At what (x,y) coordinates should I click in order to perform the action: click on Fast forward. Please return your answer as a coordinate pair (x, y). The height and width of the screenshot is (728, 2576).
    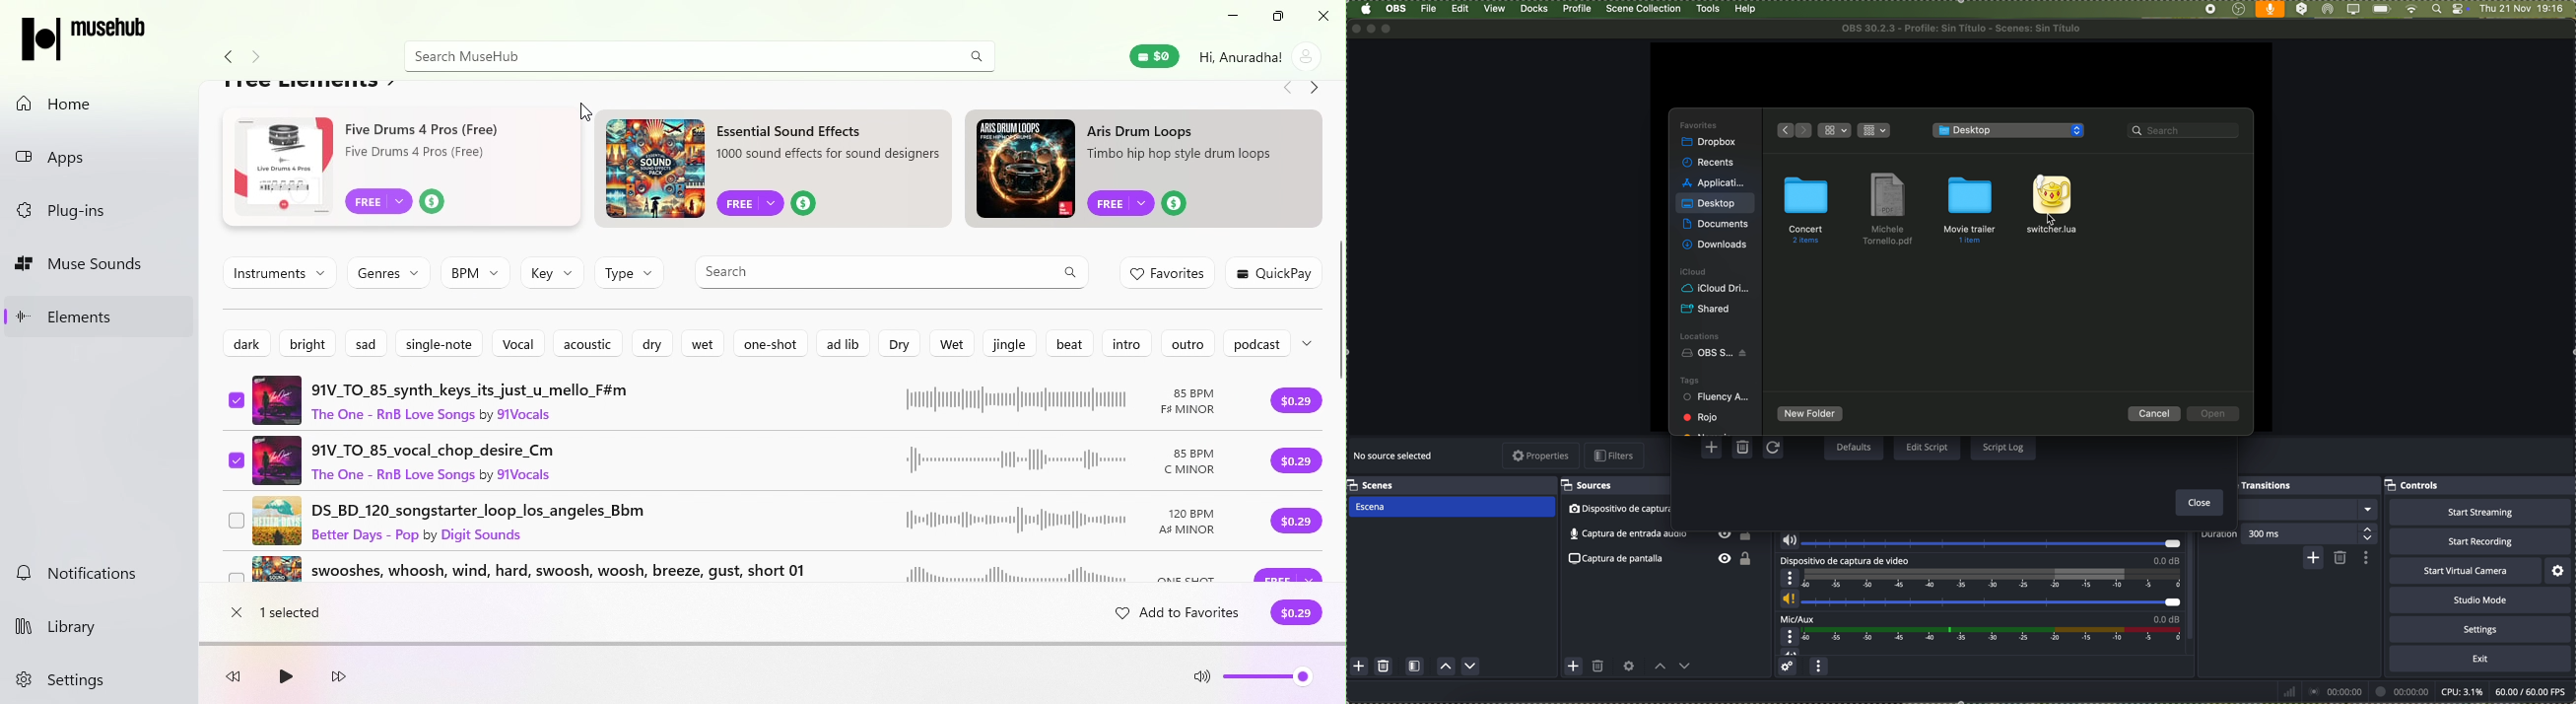
    Looking at the image, I should click on (339, 678).